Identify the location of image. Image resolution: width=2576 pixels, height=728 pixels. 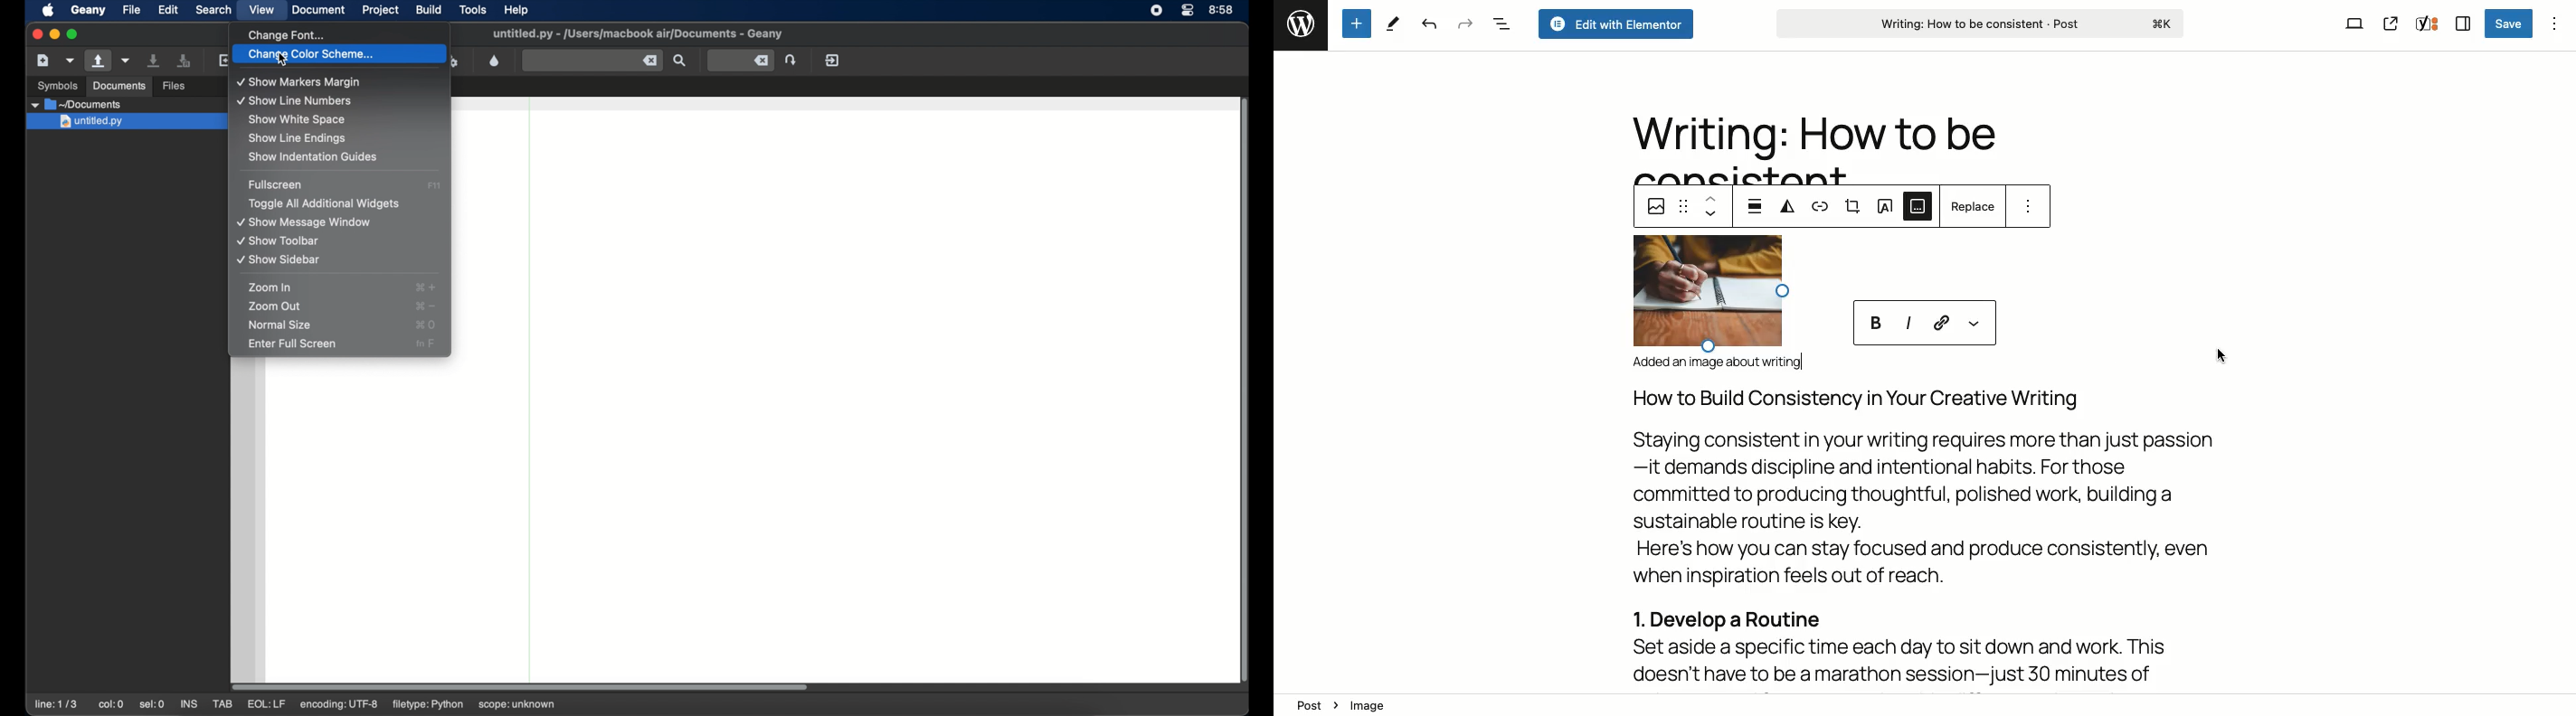
(1373, 707).